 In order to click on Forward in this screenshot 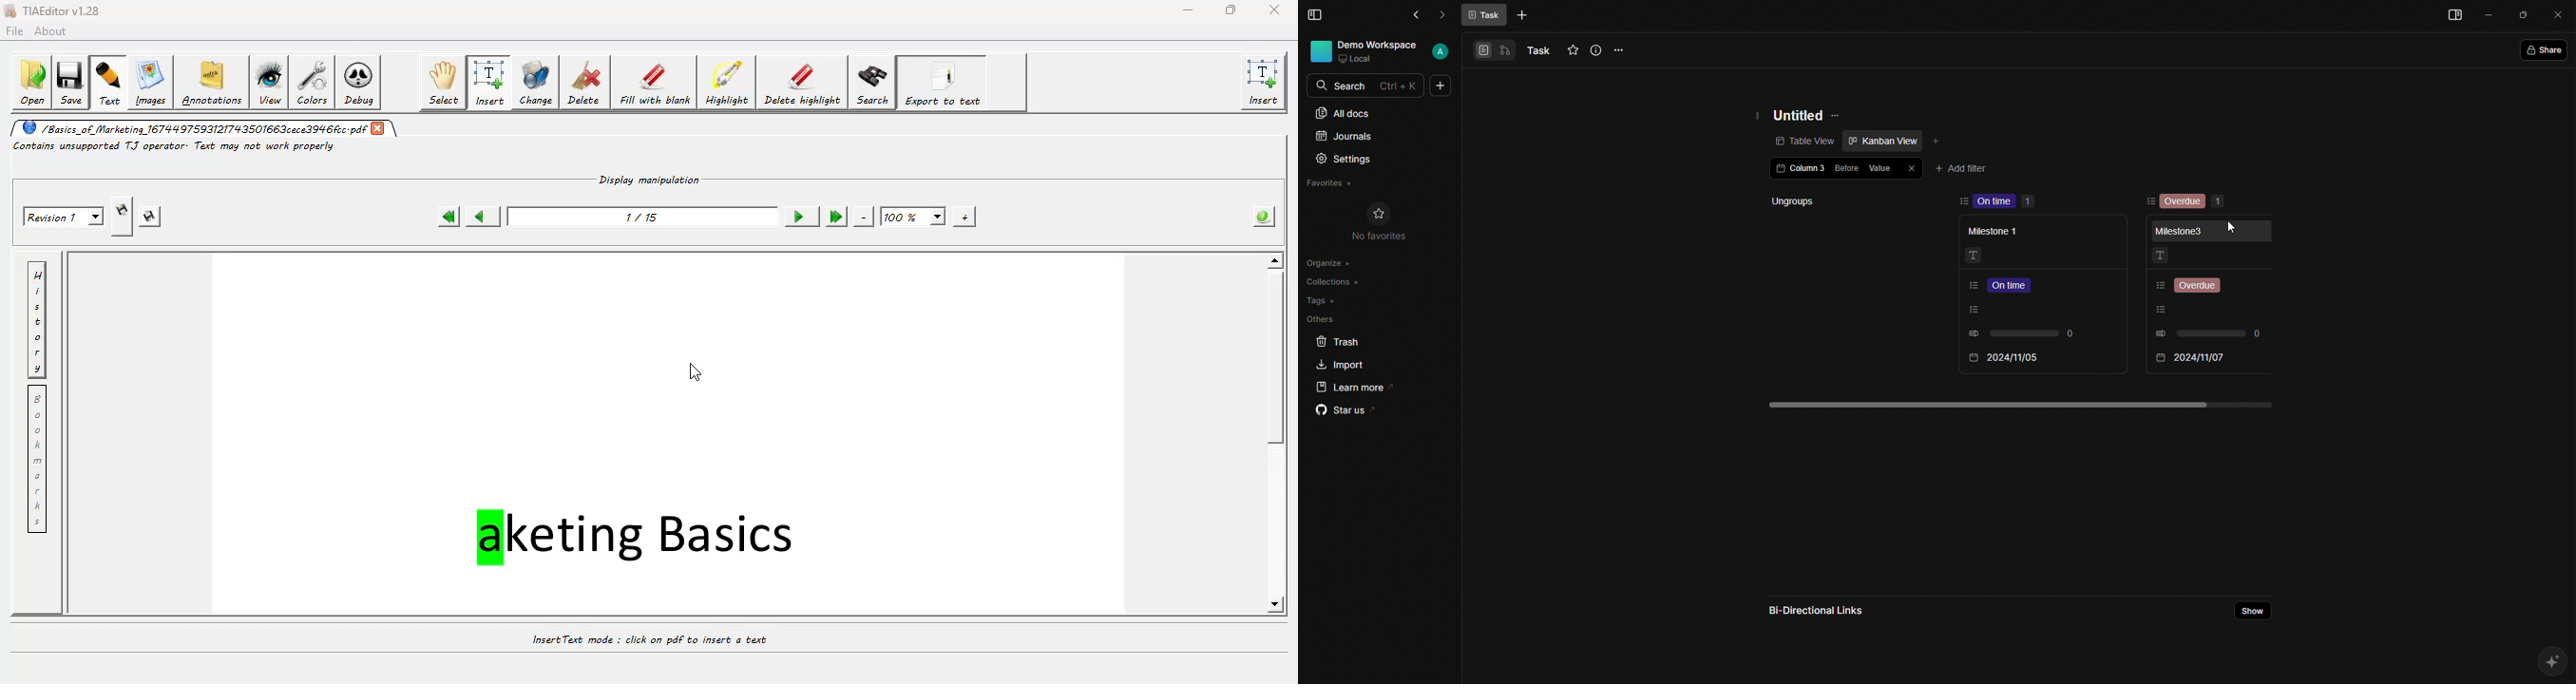, I will do `click(1441, 15)`.